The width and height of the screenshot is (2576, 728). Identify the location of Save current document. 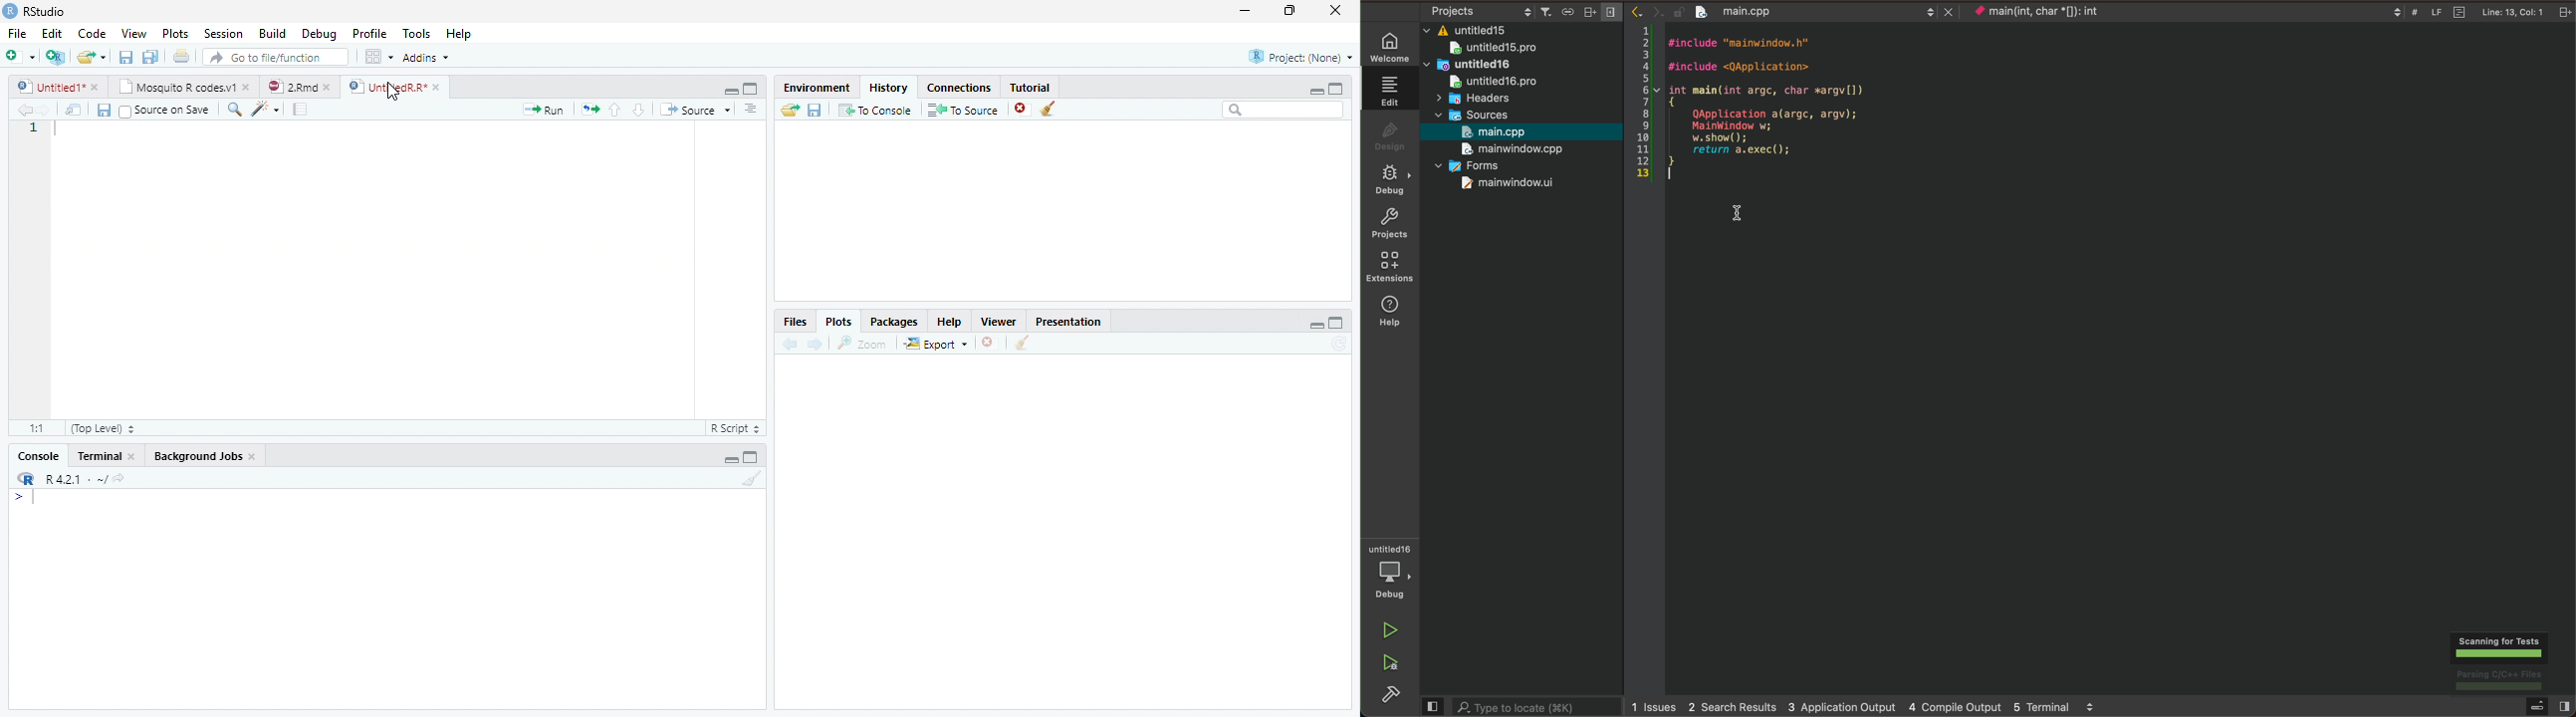
(103, 110).